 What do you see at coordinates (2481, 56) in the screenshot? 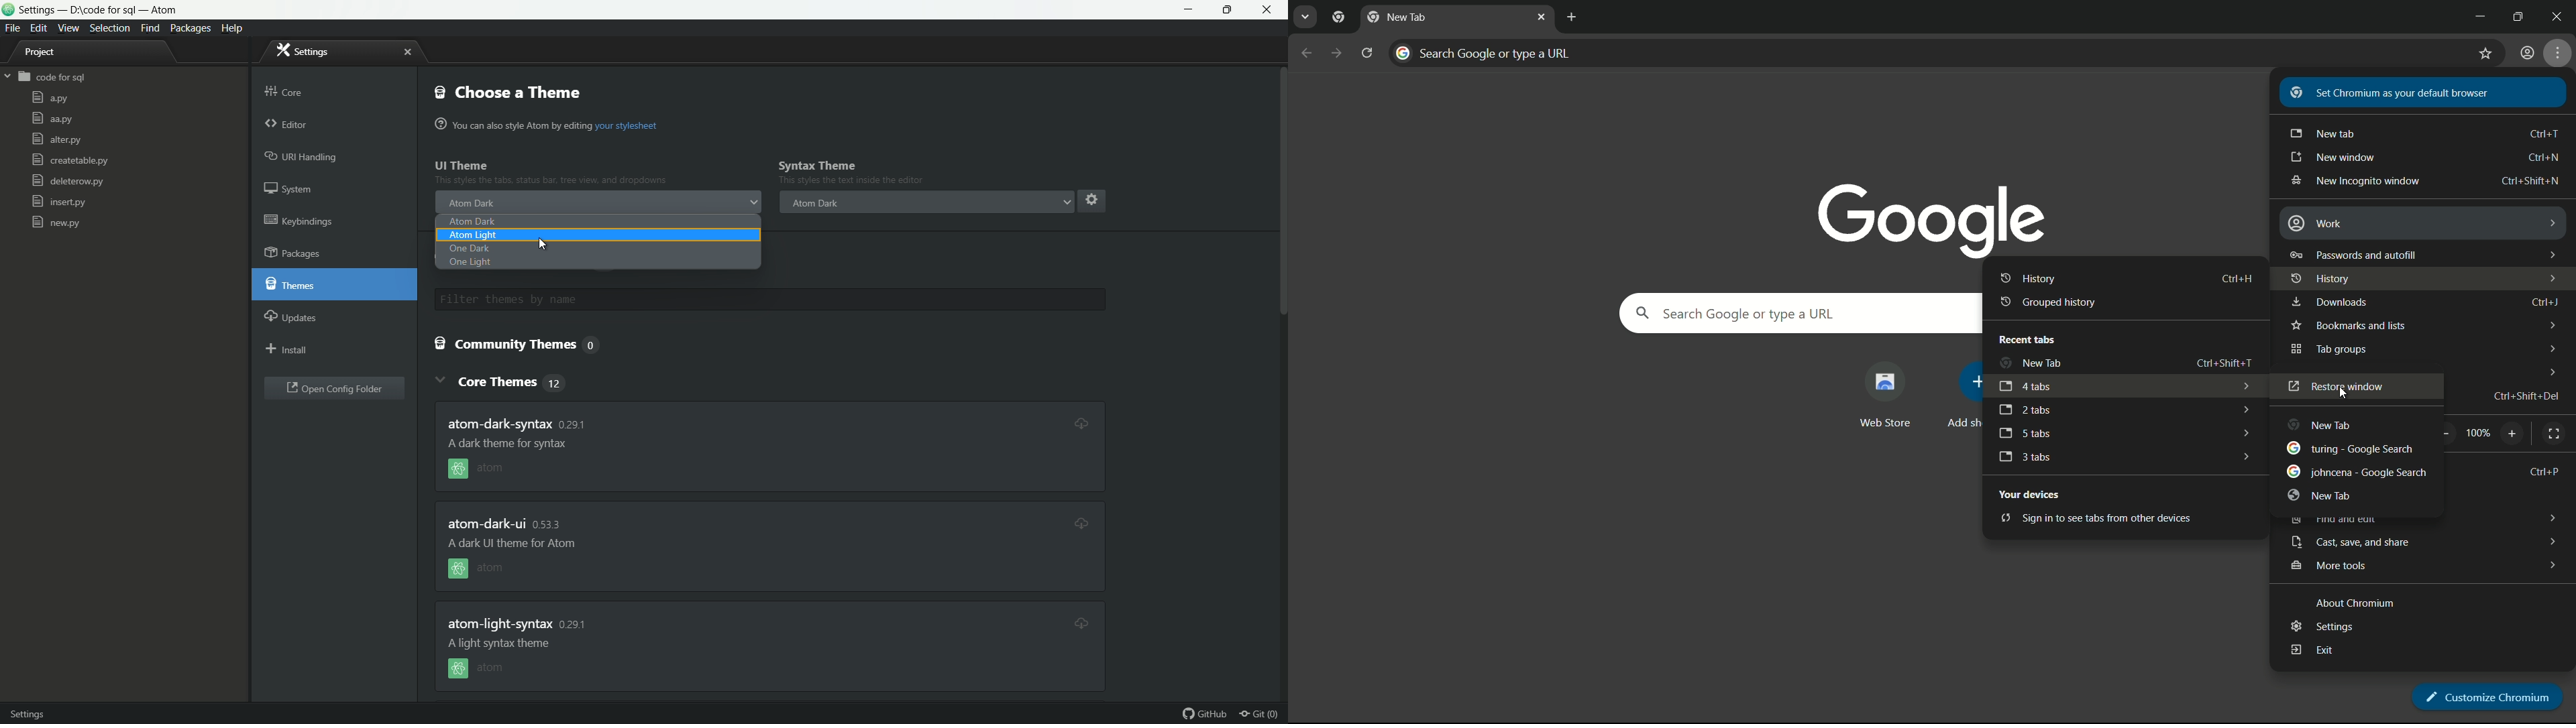
I see `bookmark ` at bounding box center [2481, 56].